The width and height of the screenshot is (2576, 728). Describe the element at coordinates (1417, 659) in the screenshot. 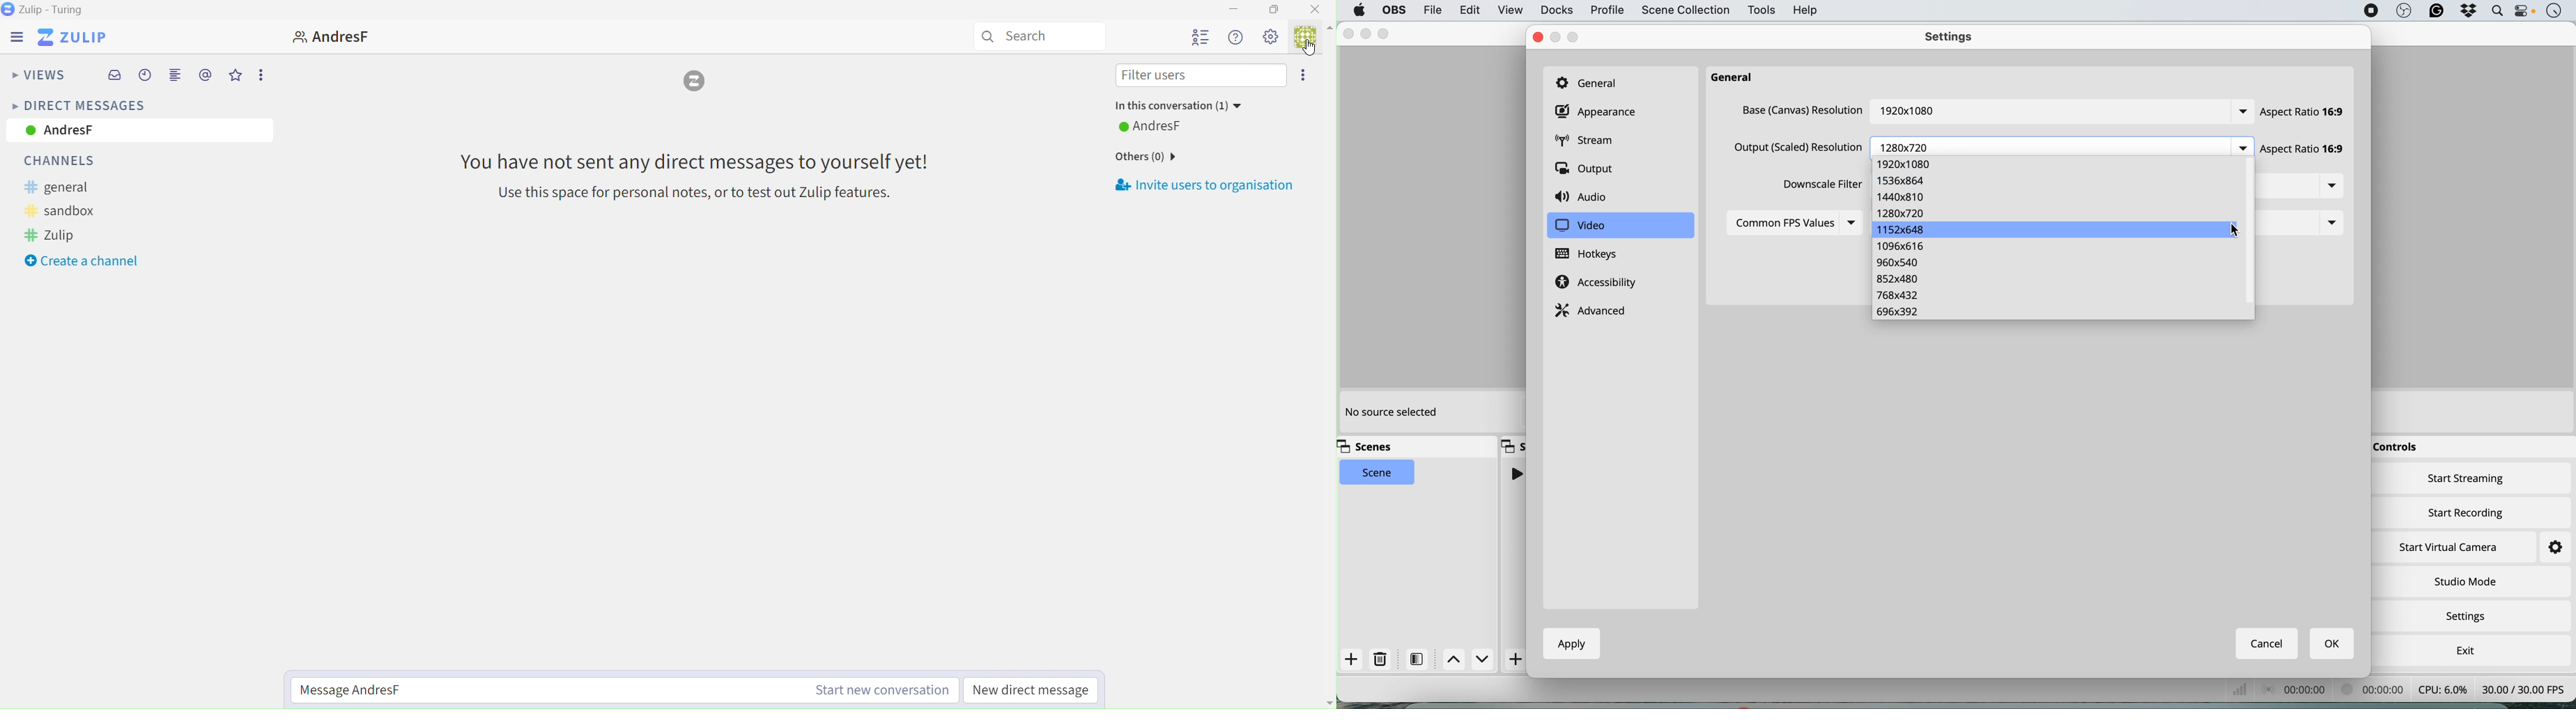

I see `filters` at that location.